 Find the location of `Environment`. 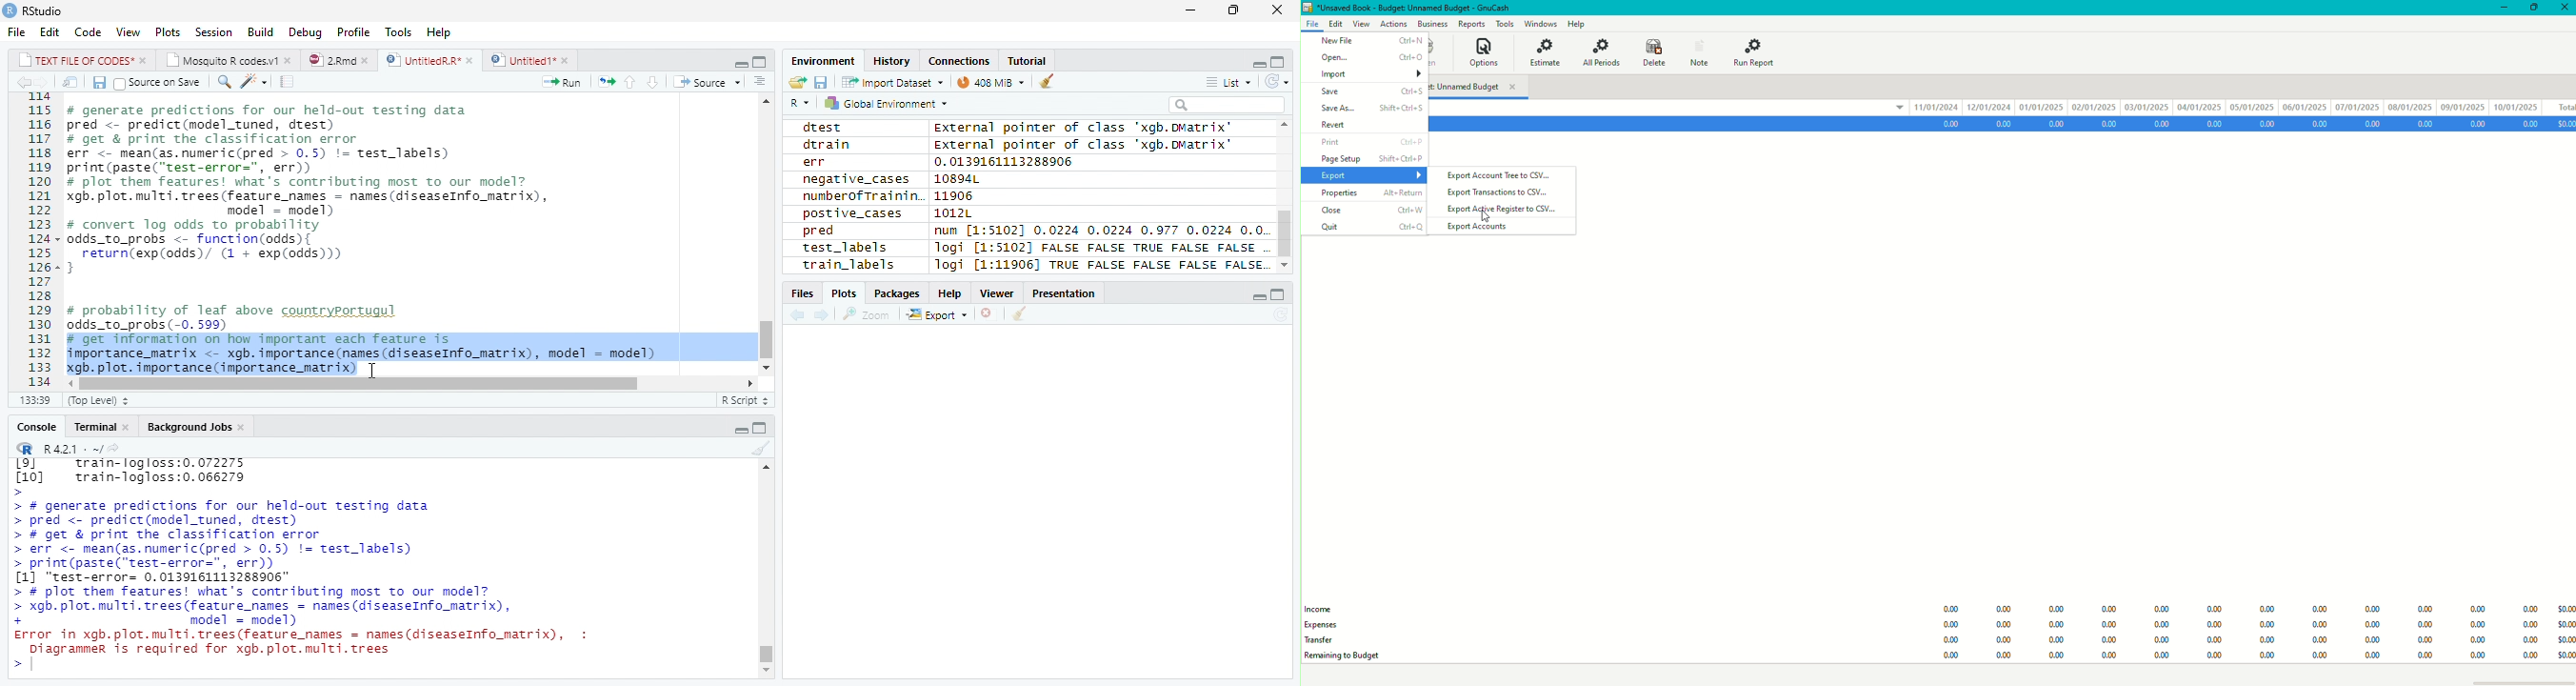

Environment is located at coordinates (818, 60).